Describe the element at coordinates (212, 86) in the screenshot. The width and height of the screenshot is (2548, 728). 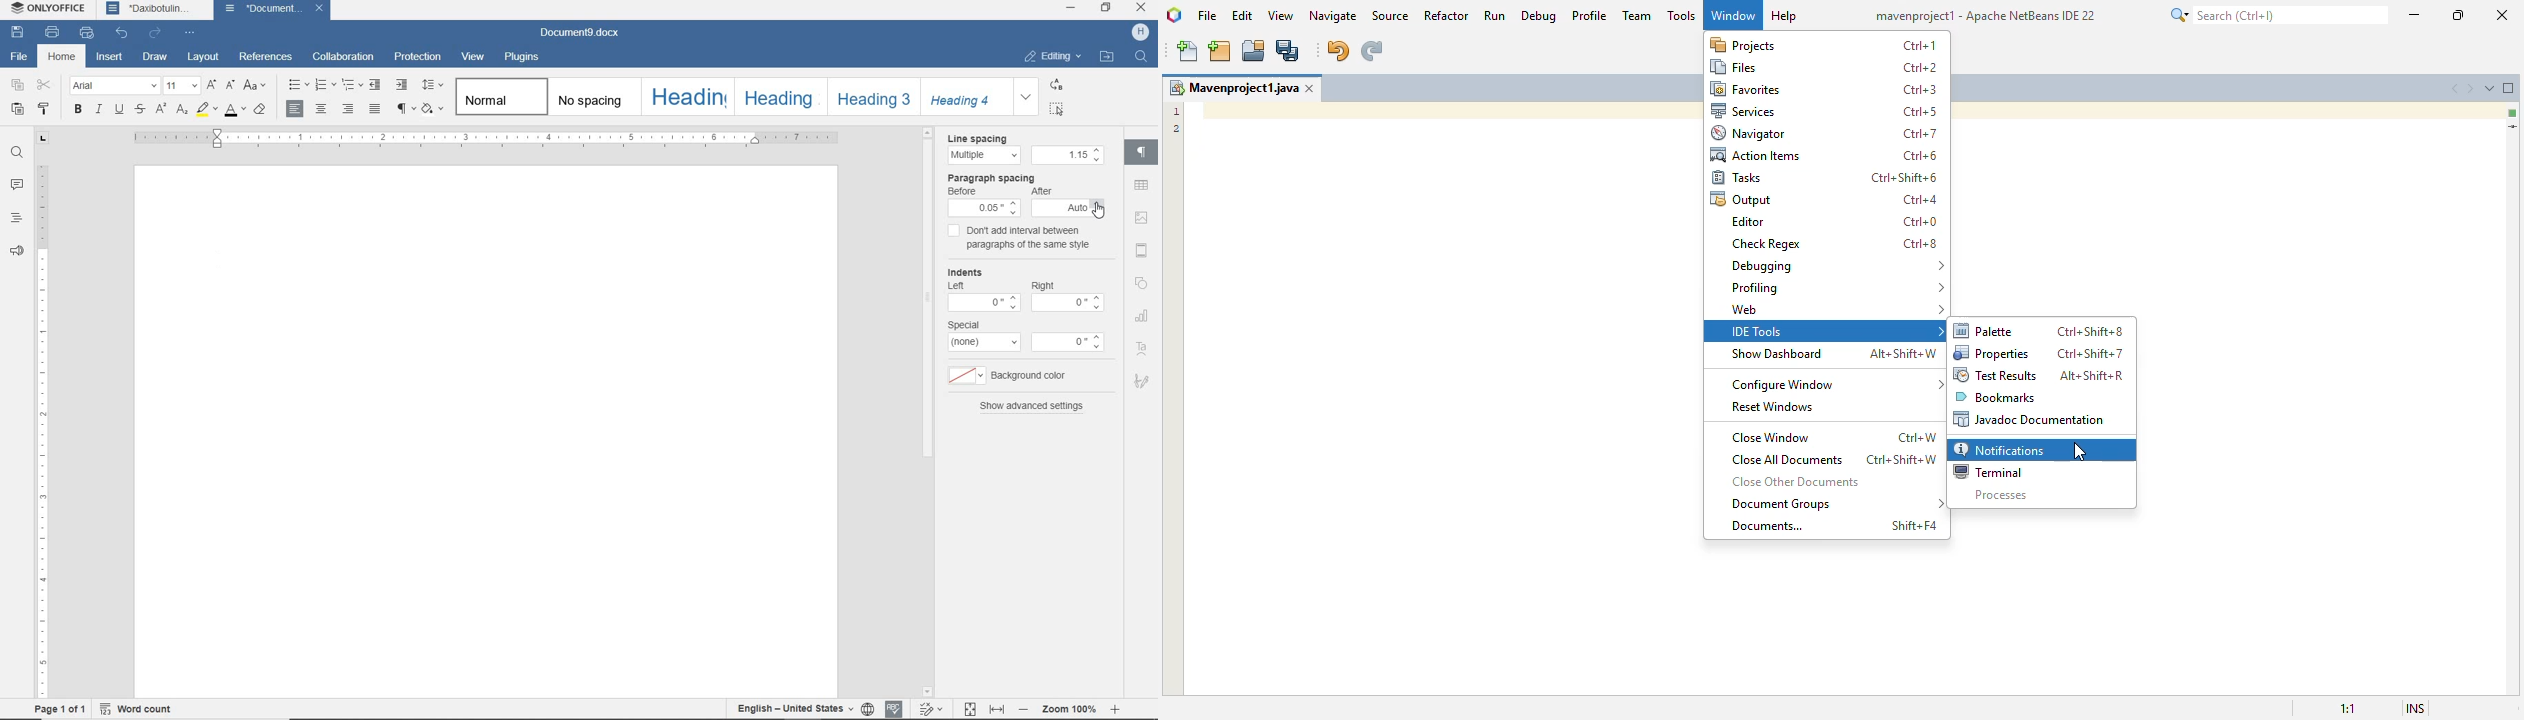
I see `increment font size` at that location.